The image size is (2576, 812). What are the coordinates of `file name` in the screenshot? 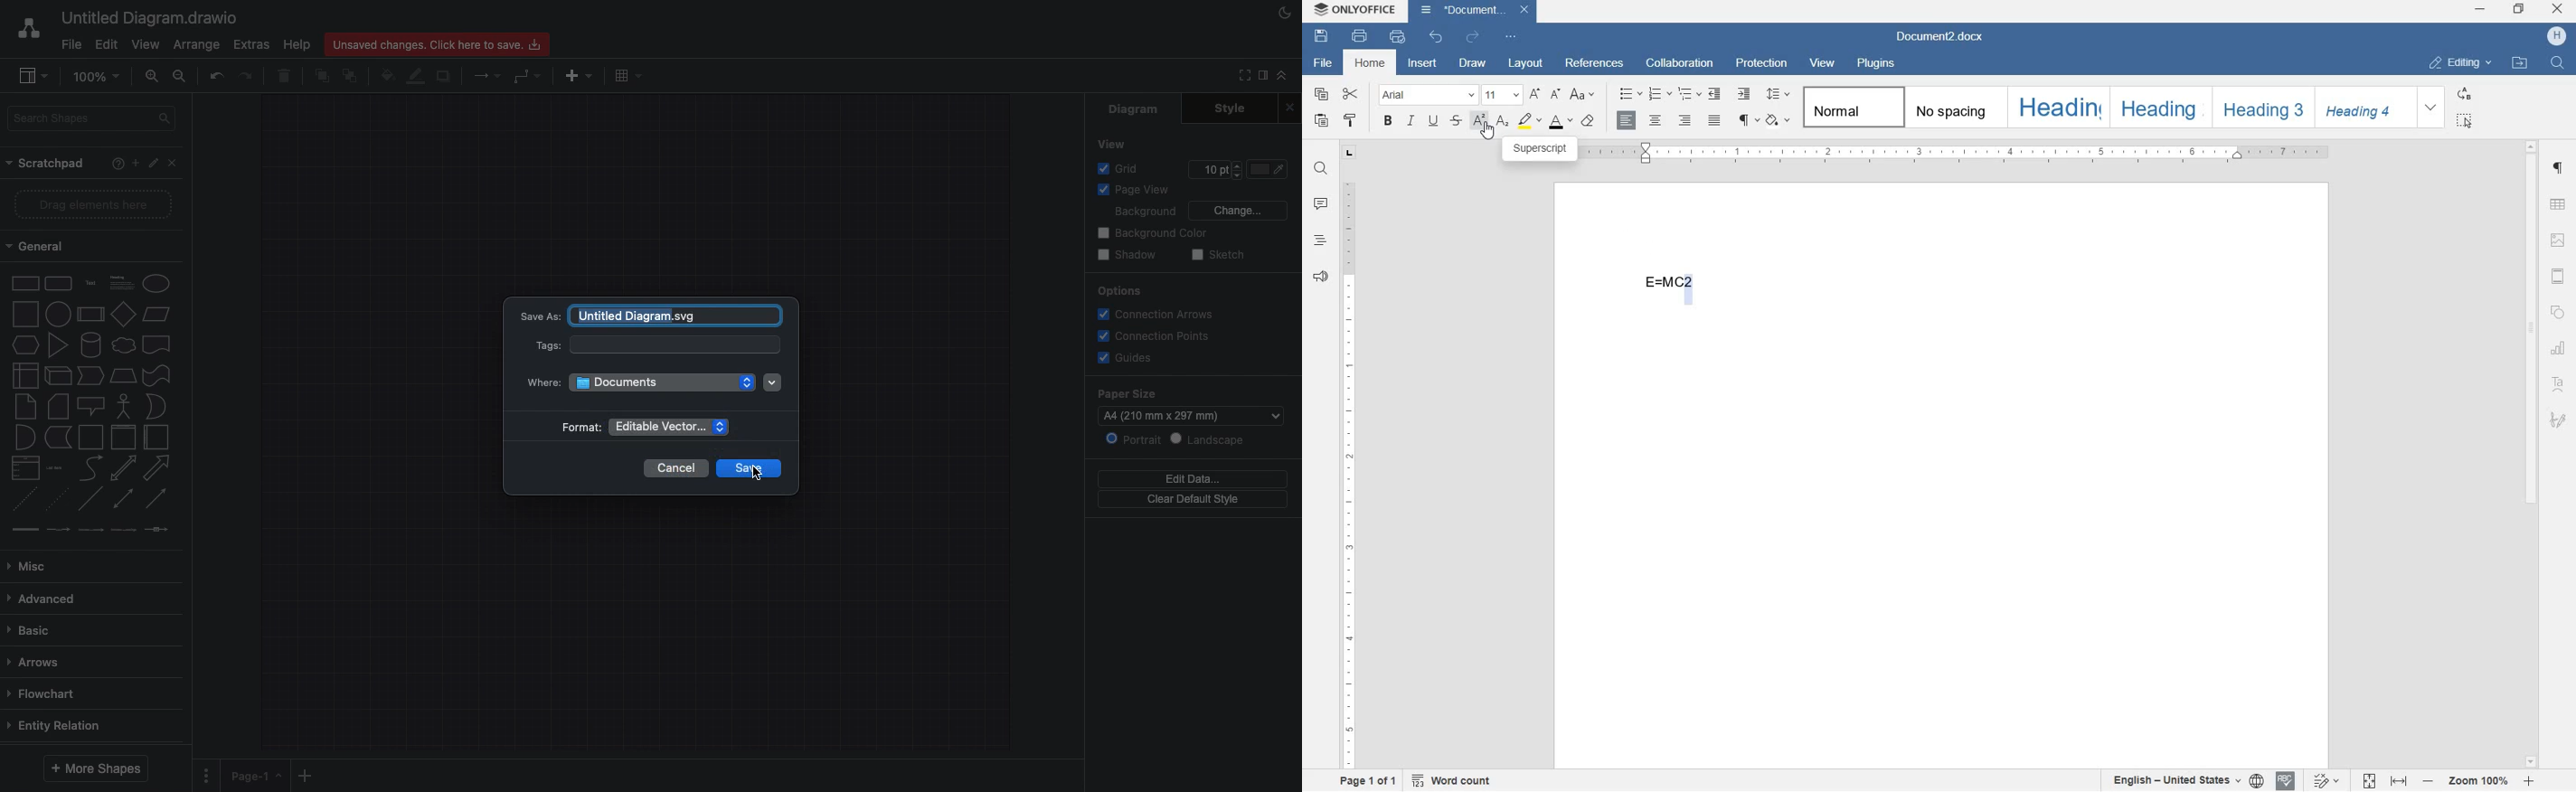 It's located at (1945, 36).